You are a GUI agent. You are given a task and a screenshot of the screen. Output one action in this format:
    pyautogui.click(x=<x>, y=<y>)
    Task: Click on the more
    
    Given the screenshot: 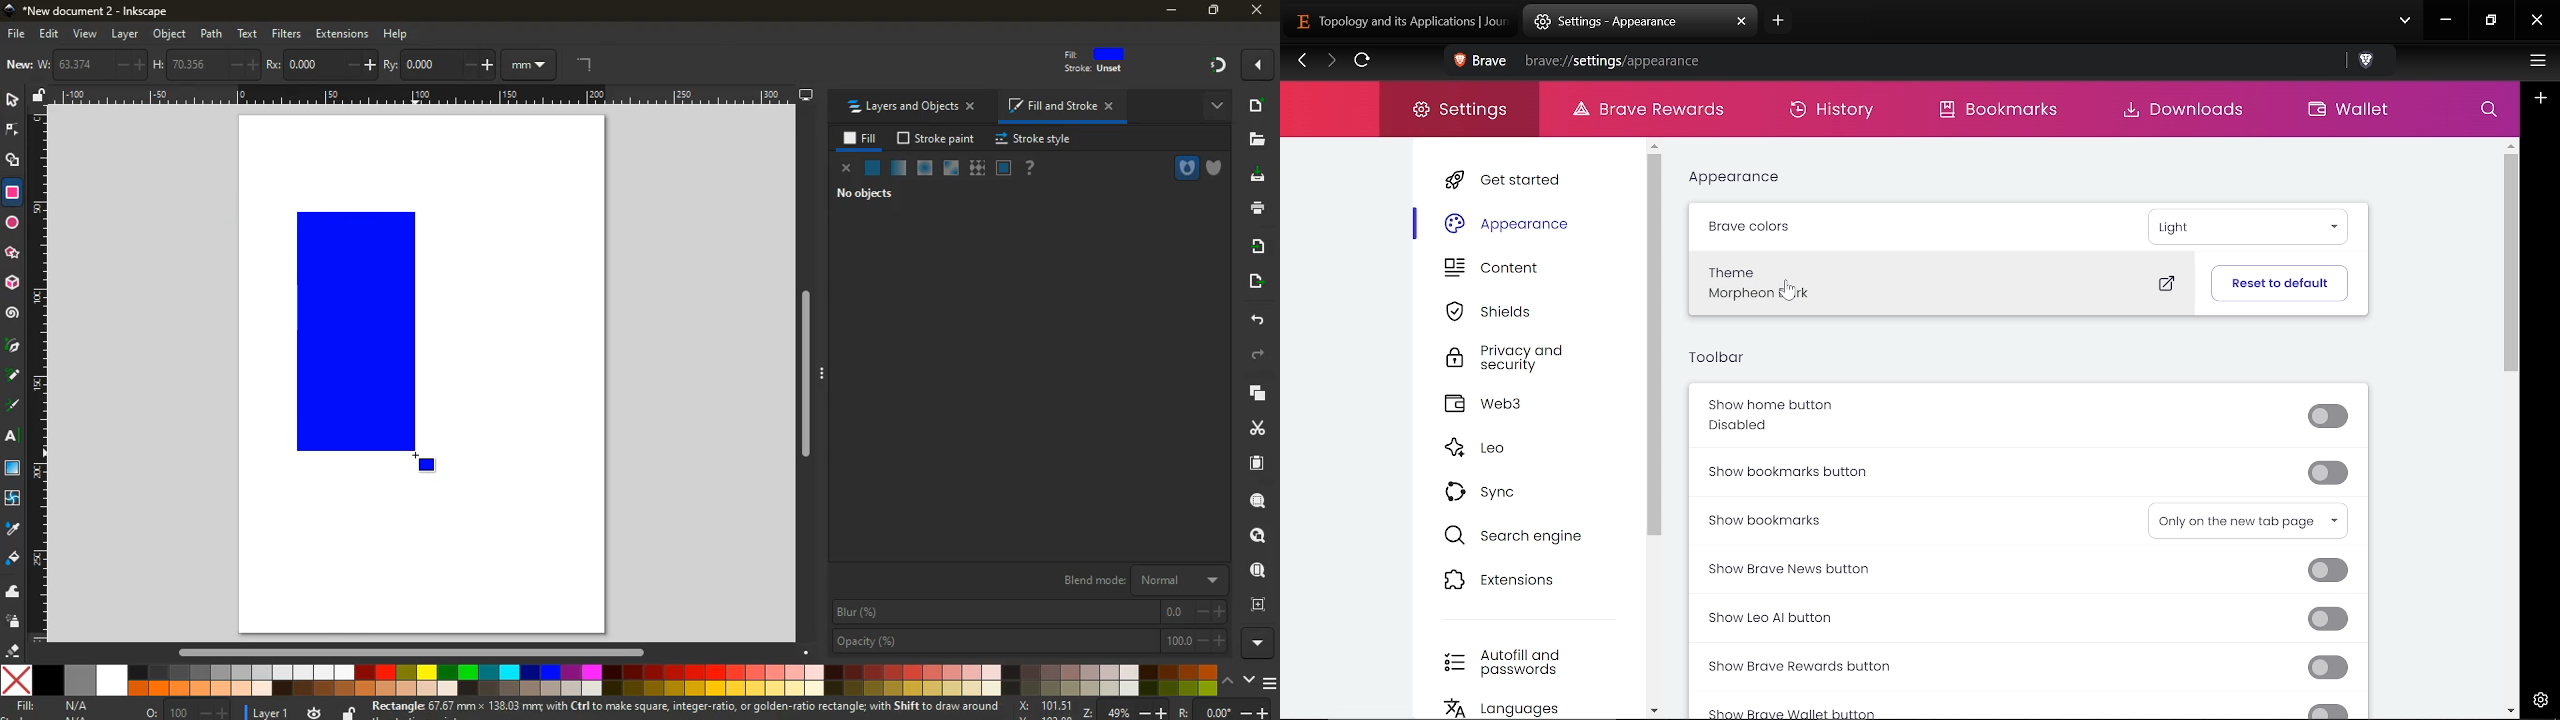 What is the action you would take?
    pyautogui.click(x=1219, y=109)
    